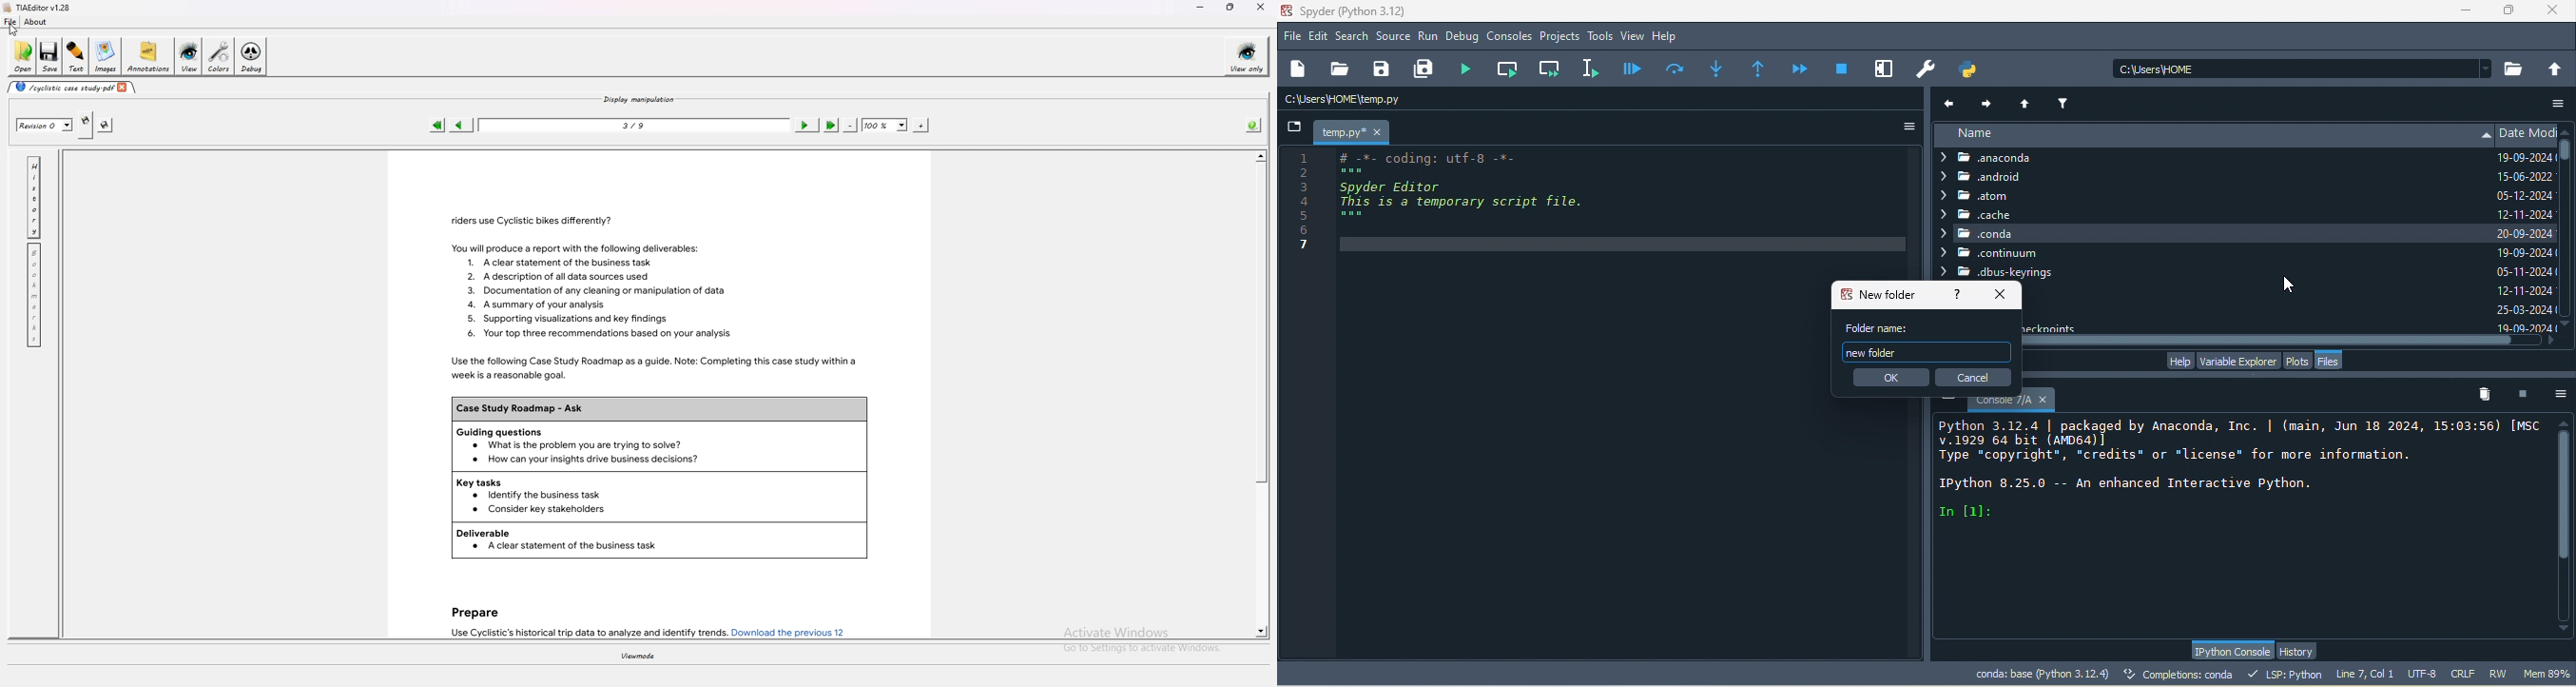 The height and width of the screenshot is (700, 2576). Describe the element at coordinates (2560, 103) in the screenshot. I see `more option` at that location.